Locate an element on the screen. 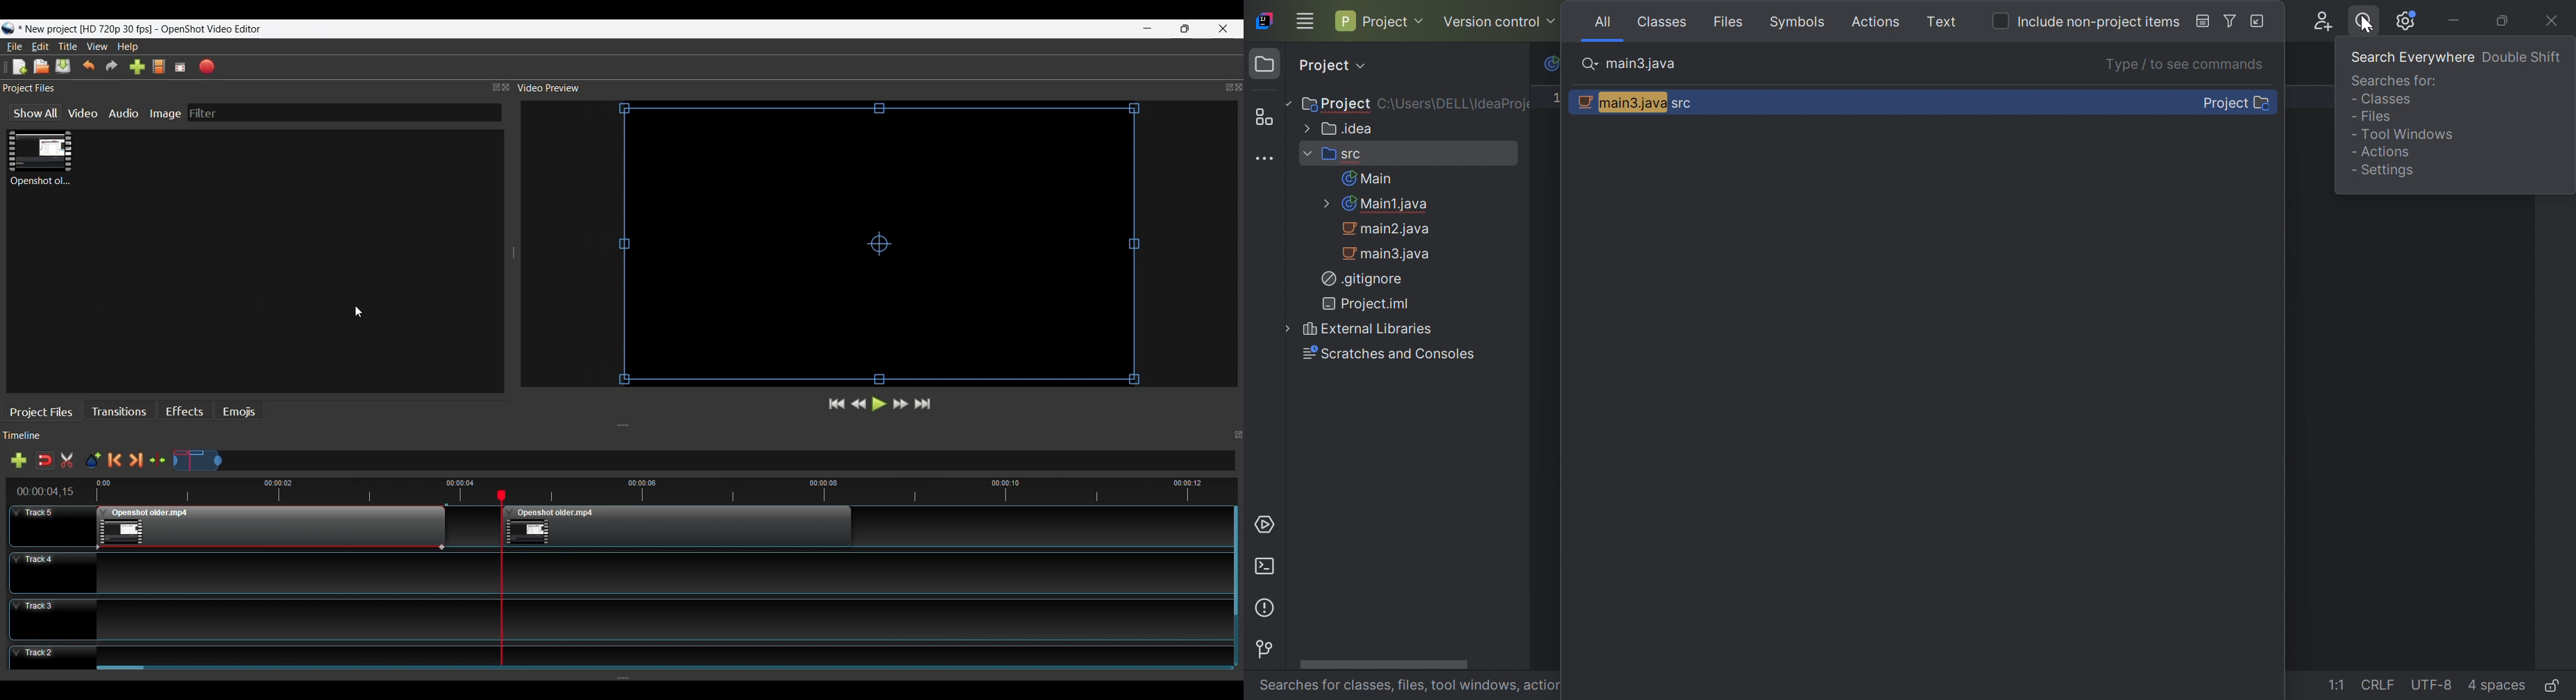 The height and width of the screenshot is (700, 2576). - Settings is located at coordinates (2383, 171).